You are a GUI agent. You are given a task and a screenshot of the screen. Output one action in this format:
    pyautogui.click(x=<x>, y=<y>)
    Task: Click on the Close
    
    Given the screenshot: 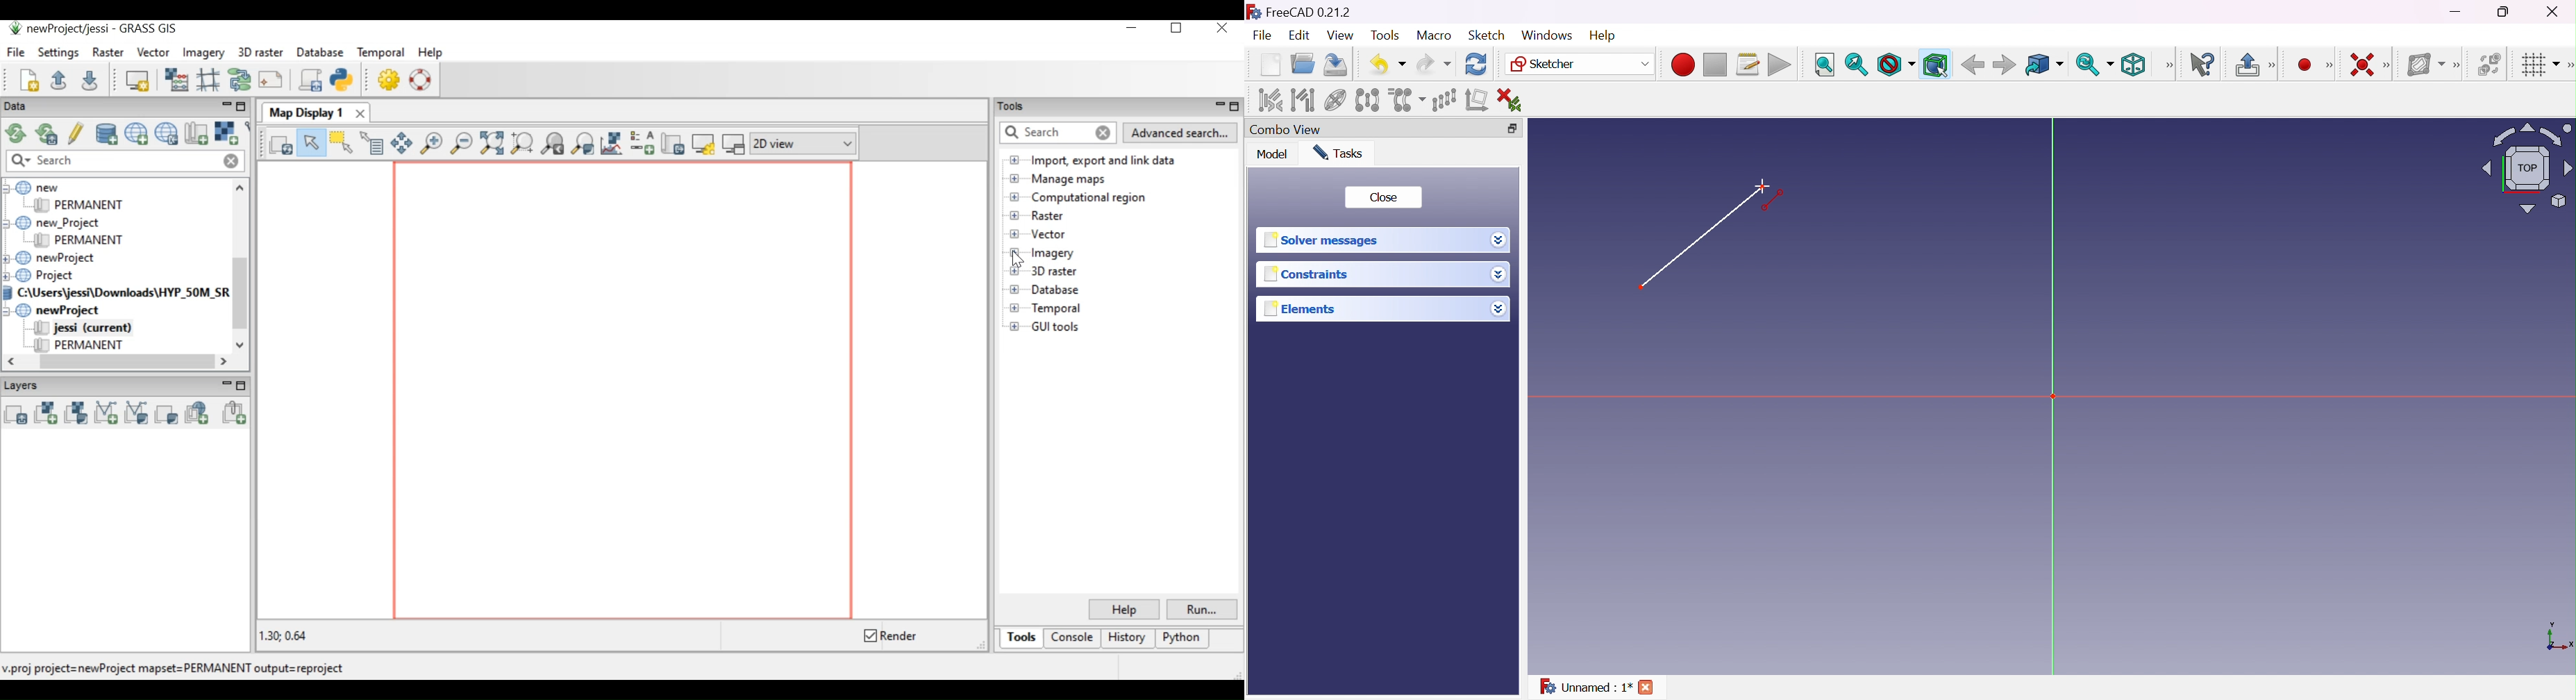 What is the action you would take?
    pyautogui.click(x=1650, y=688)
    